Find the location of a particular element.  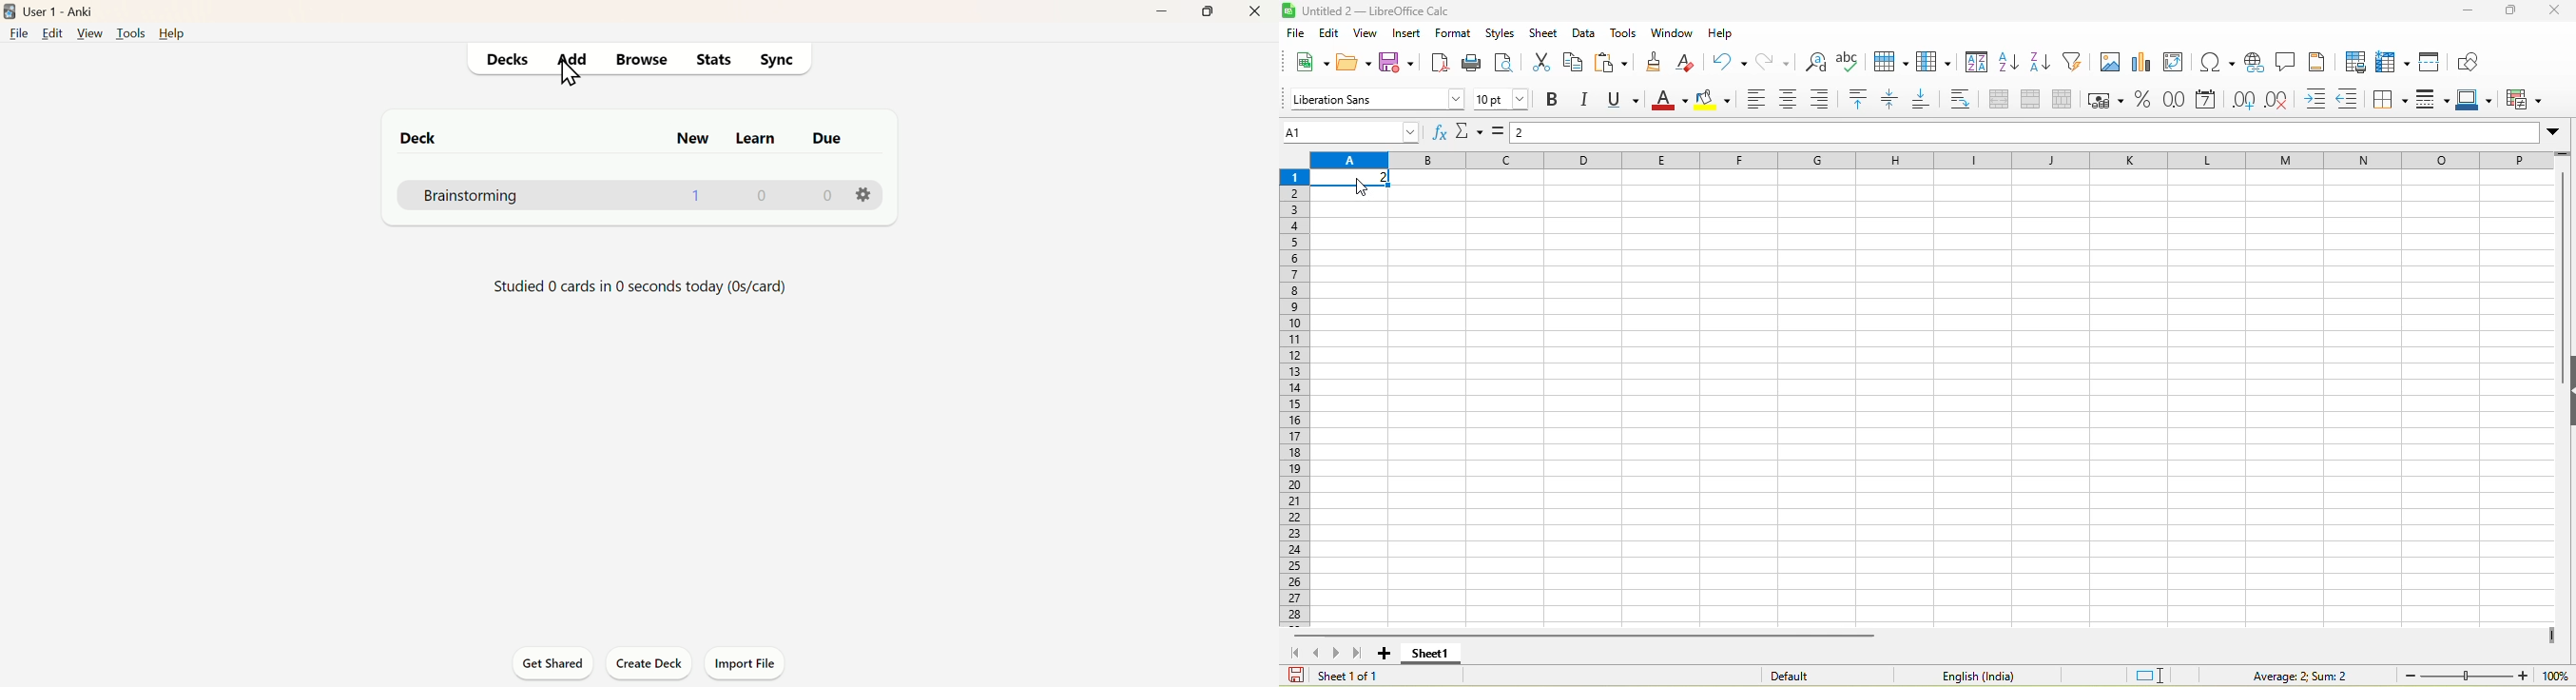

Due is located at coordinates (834, 136).